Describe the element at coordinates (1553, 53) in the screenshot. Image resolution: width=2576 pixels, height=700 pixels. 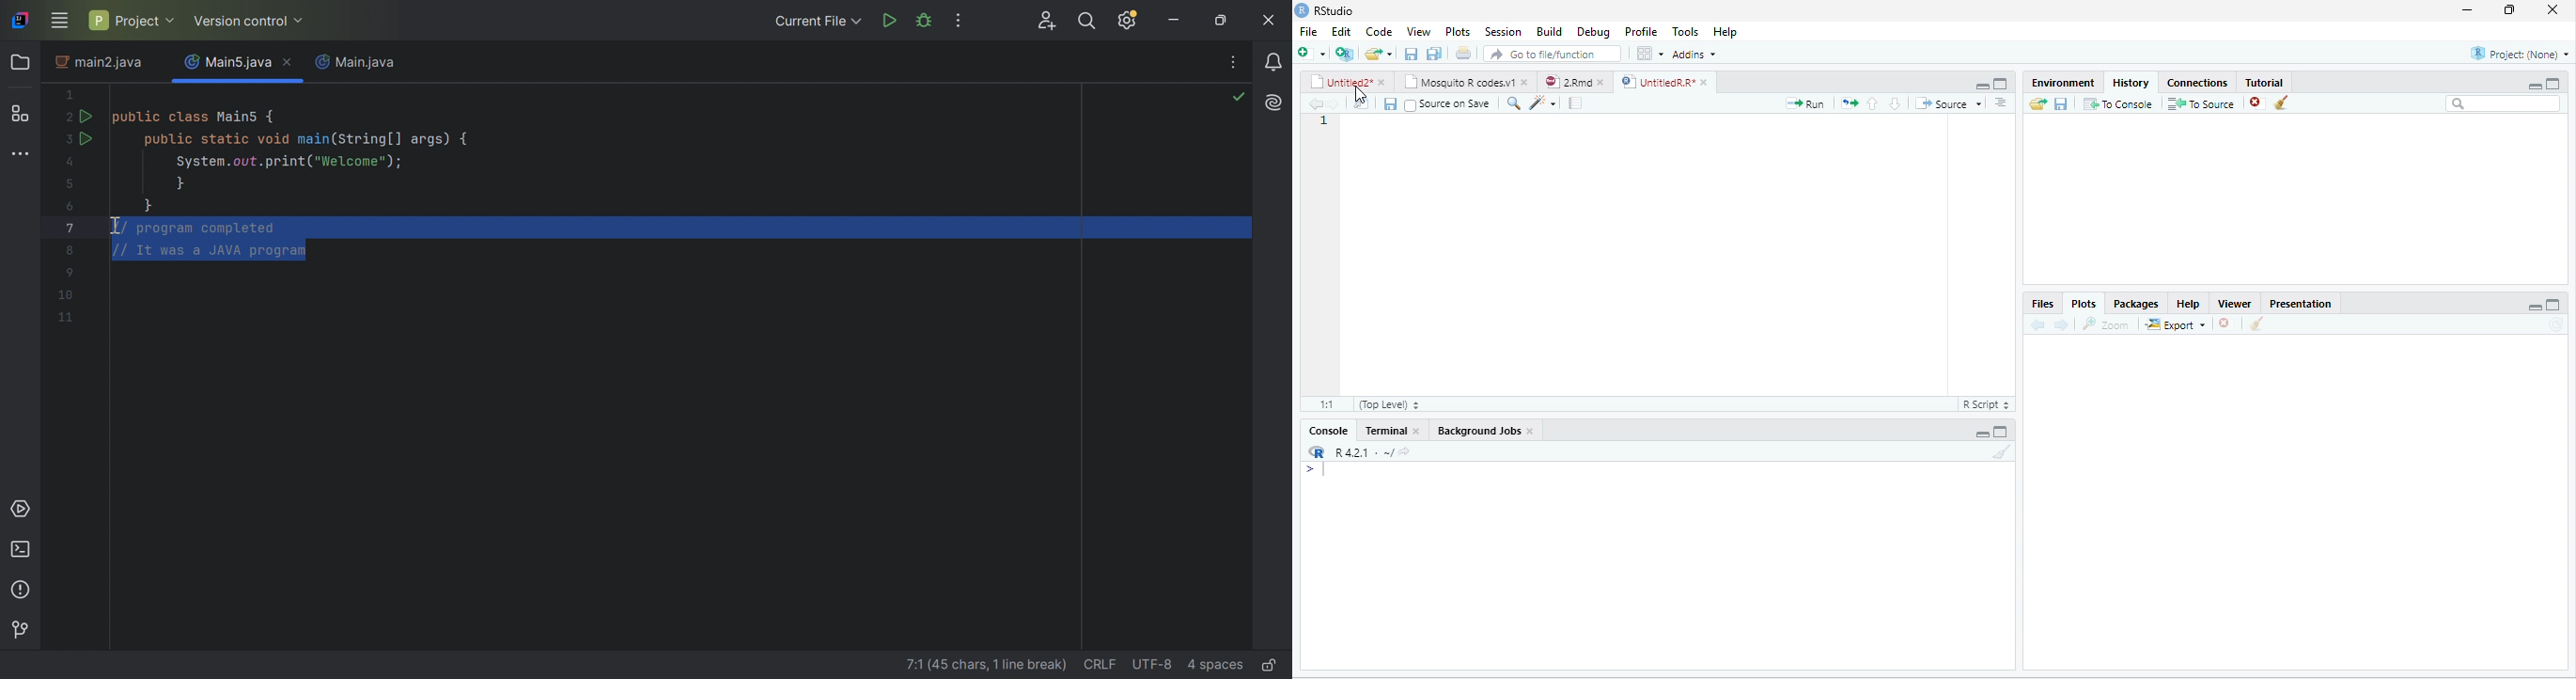
I see `go to file` at that location.